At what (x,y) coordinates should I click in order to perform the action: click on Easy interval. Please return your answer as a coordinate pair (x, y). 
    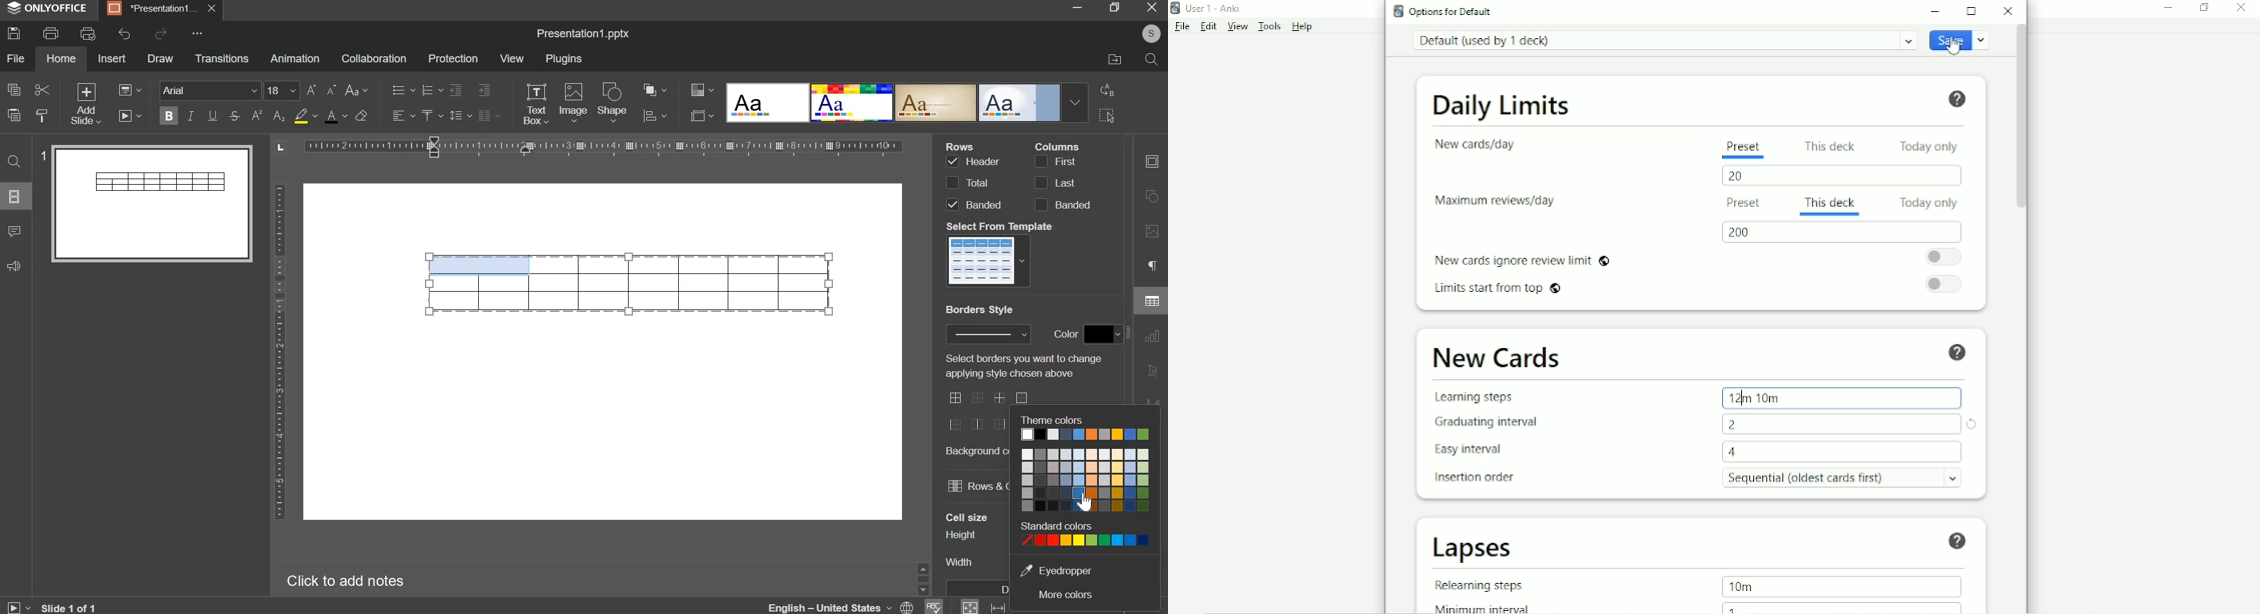
    Looking at the image, I should click on (1475, 449).